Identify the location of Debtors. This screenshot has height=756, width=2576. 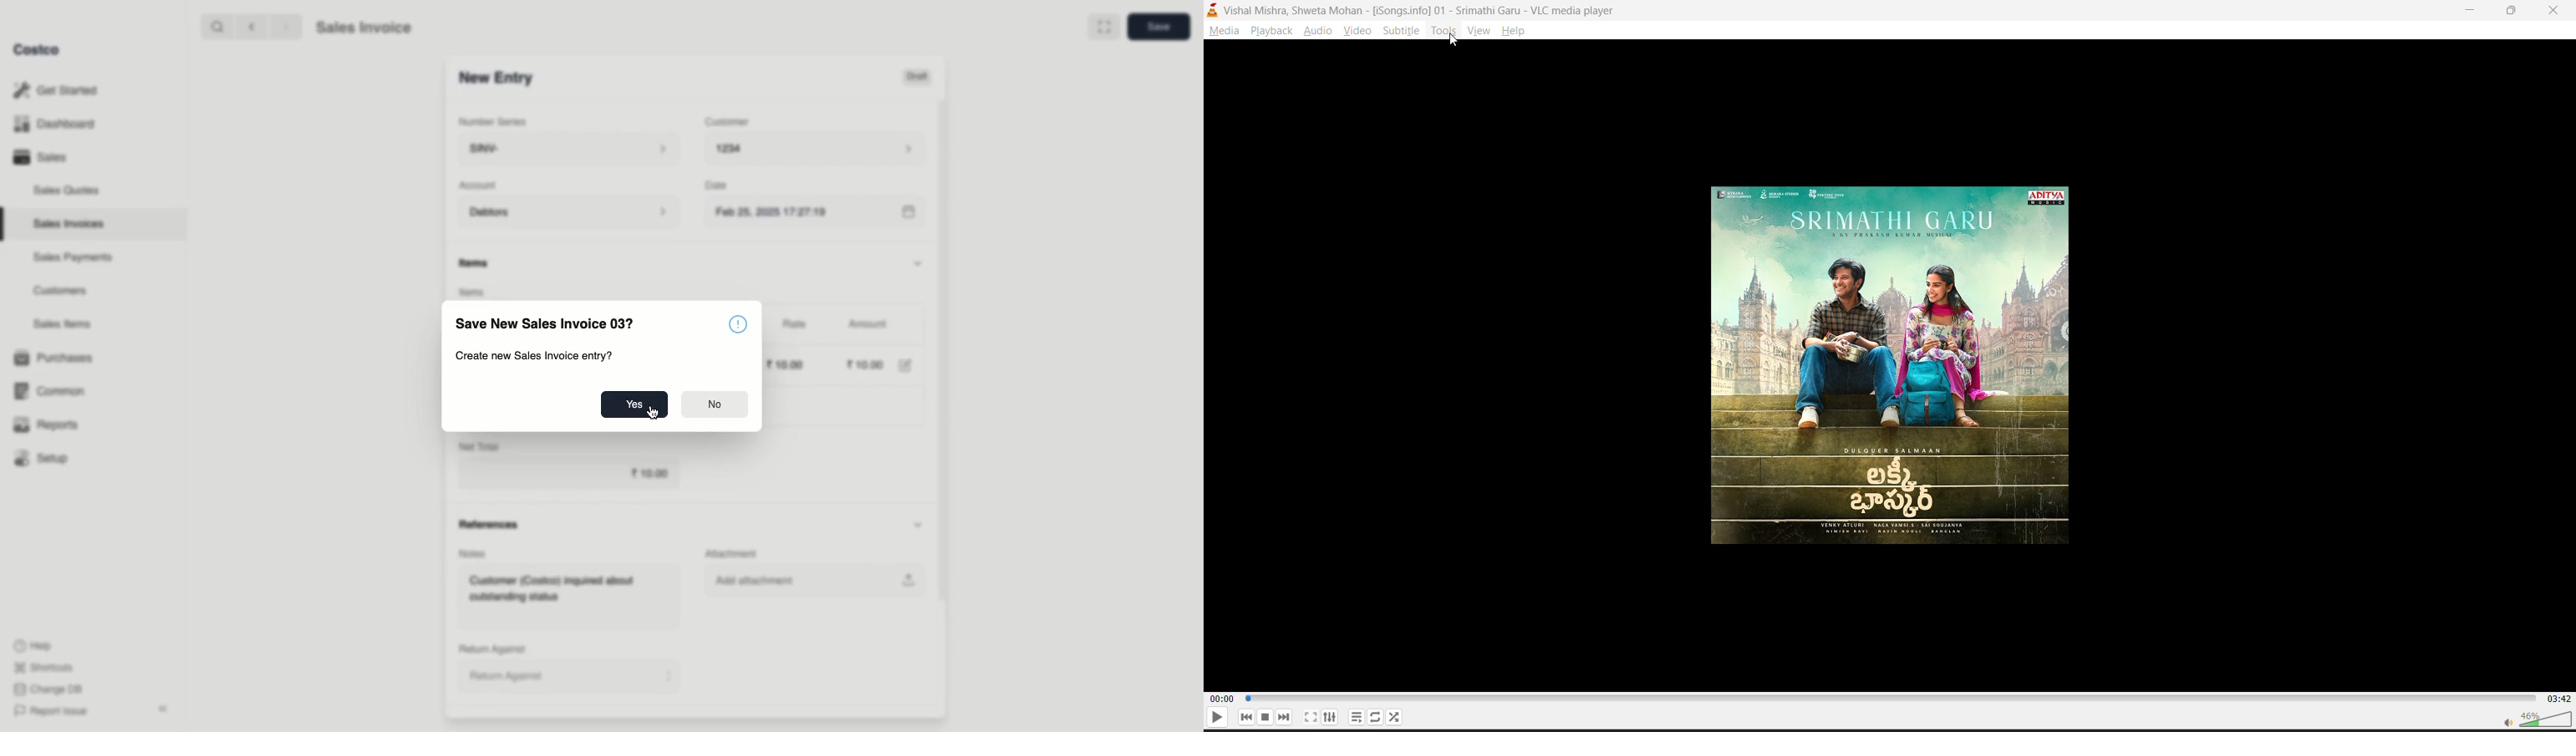
(569, 213).